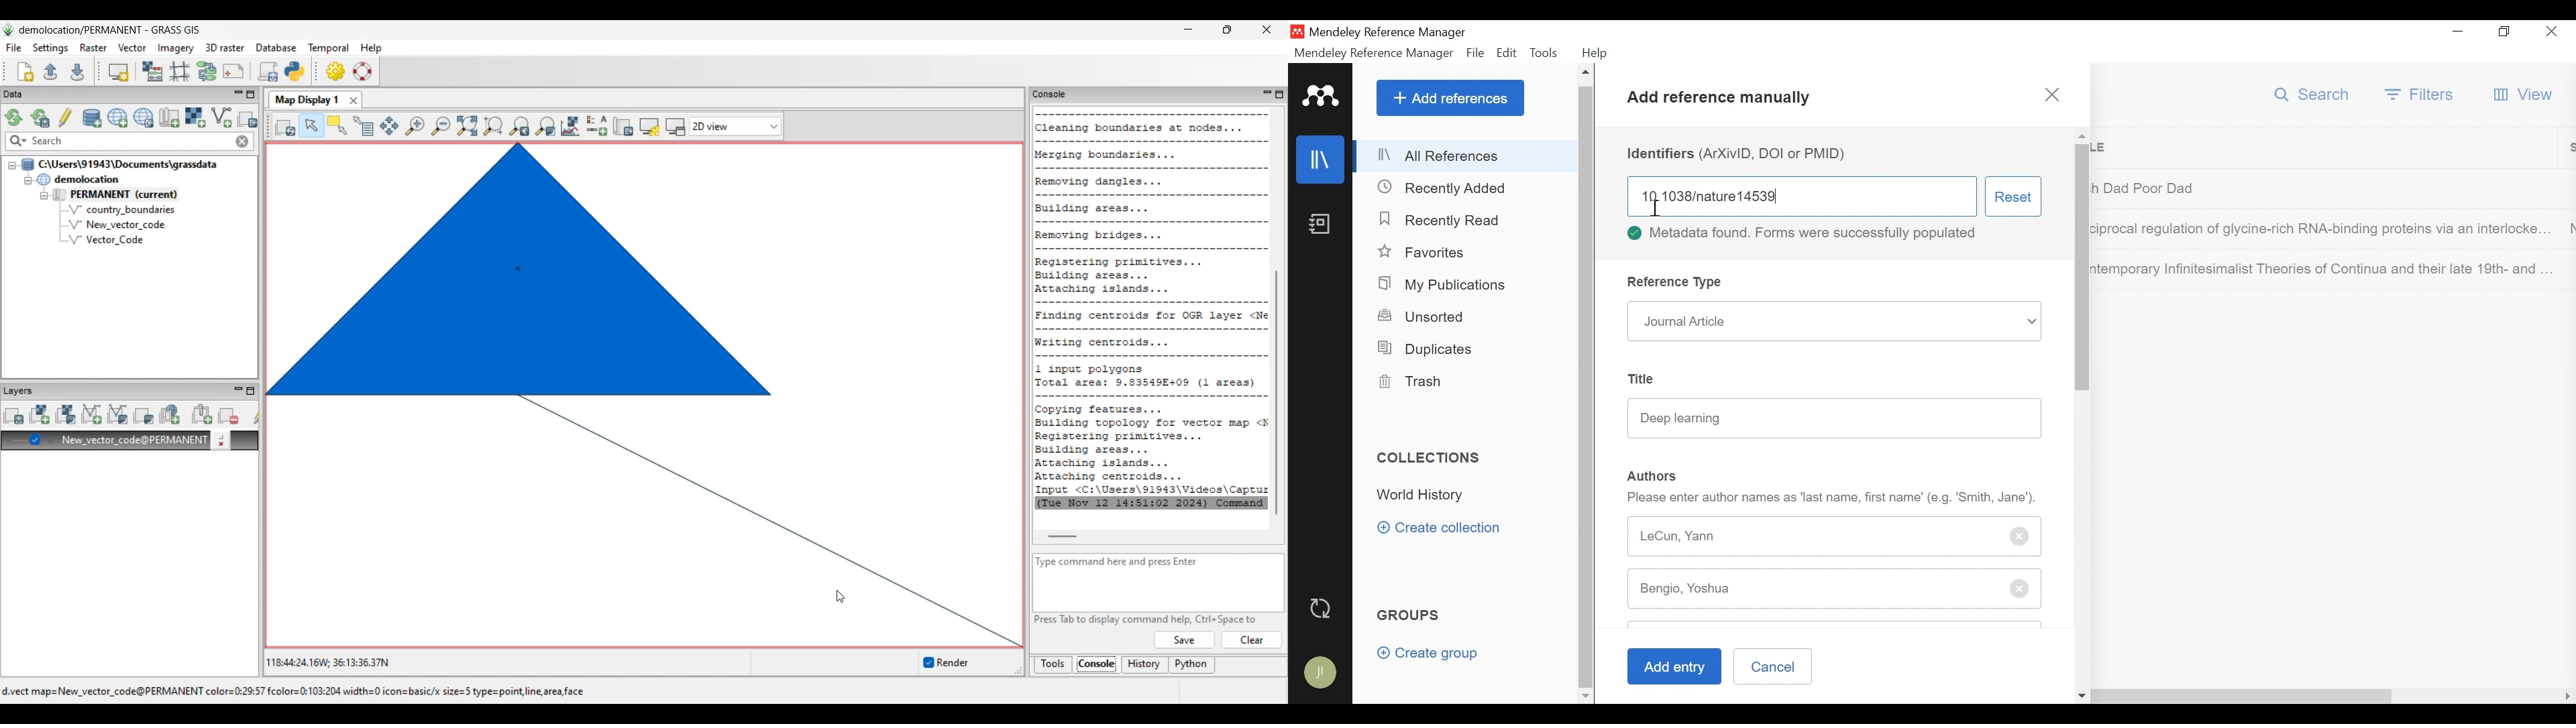 The image size is (2576, 728). I want to click on Notees, so click(1323, 224).